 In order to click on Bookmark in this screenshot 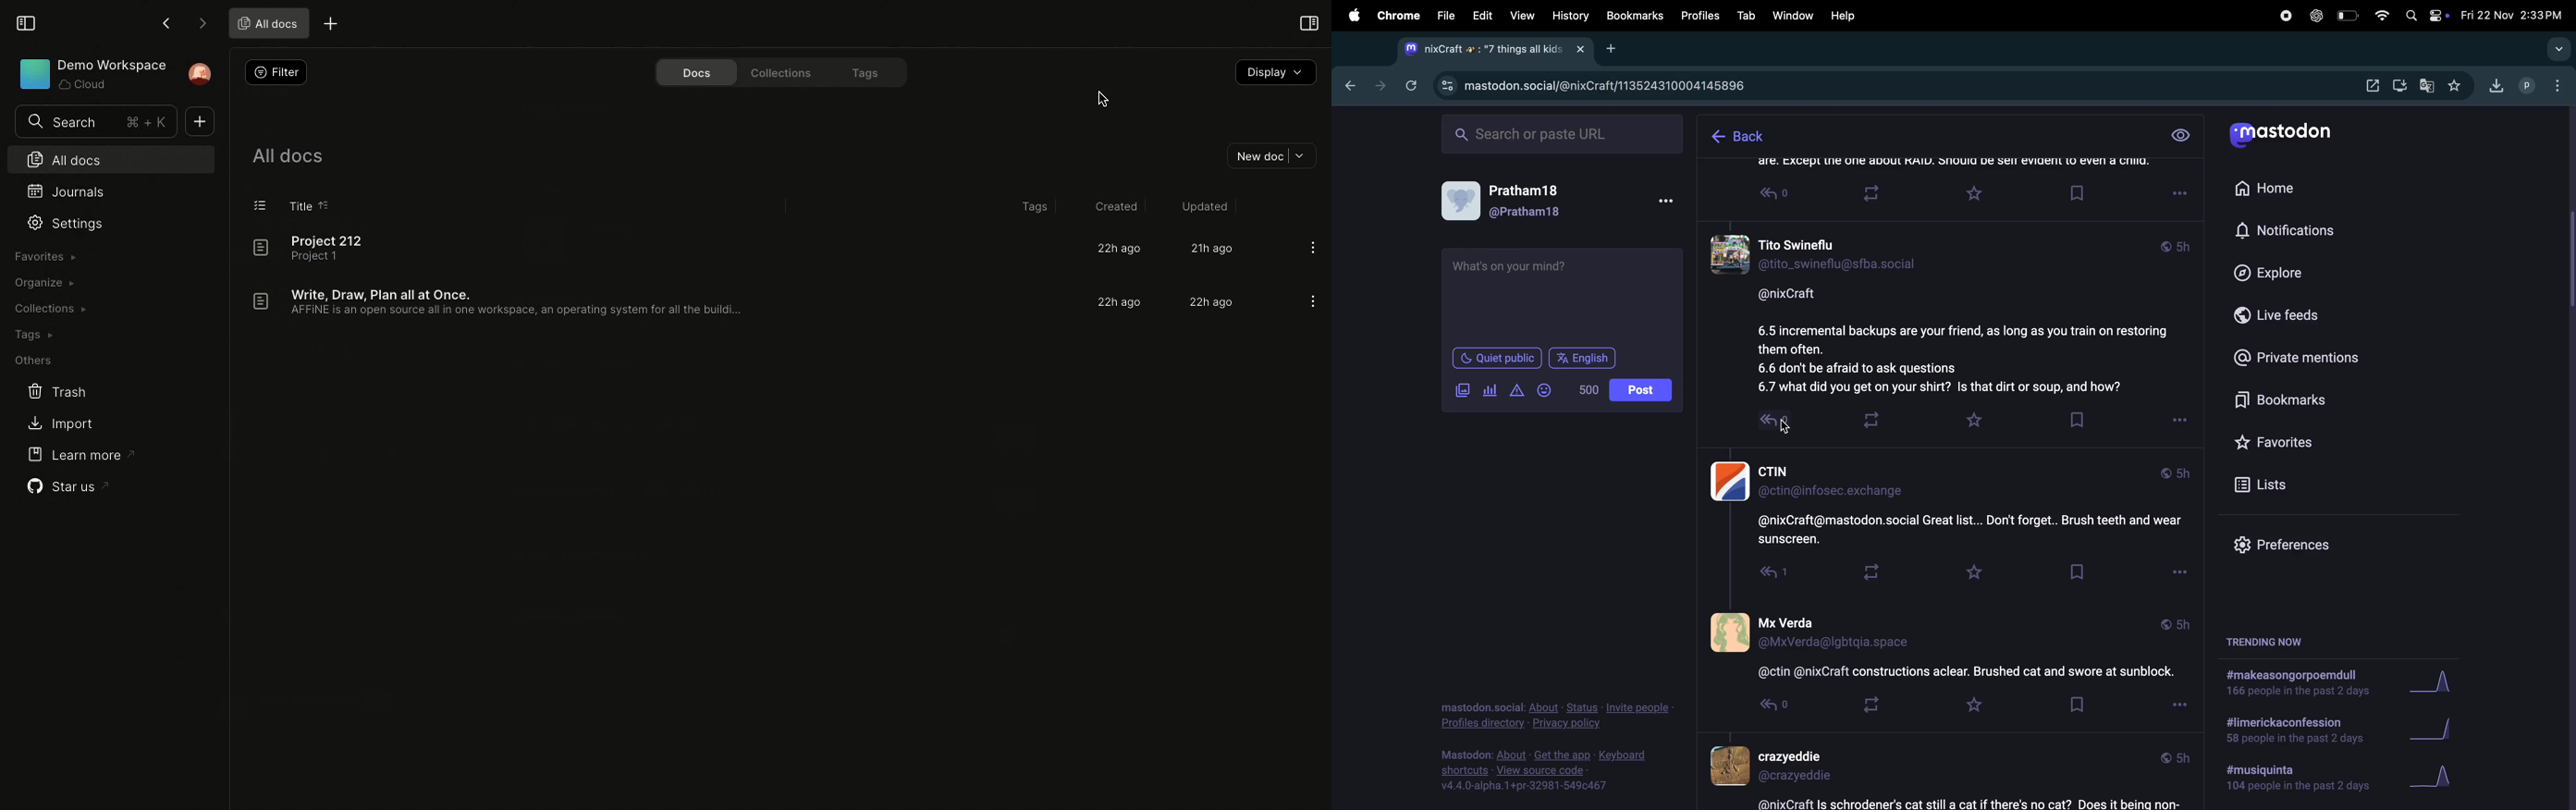, I will do `click(2081, 575)`.